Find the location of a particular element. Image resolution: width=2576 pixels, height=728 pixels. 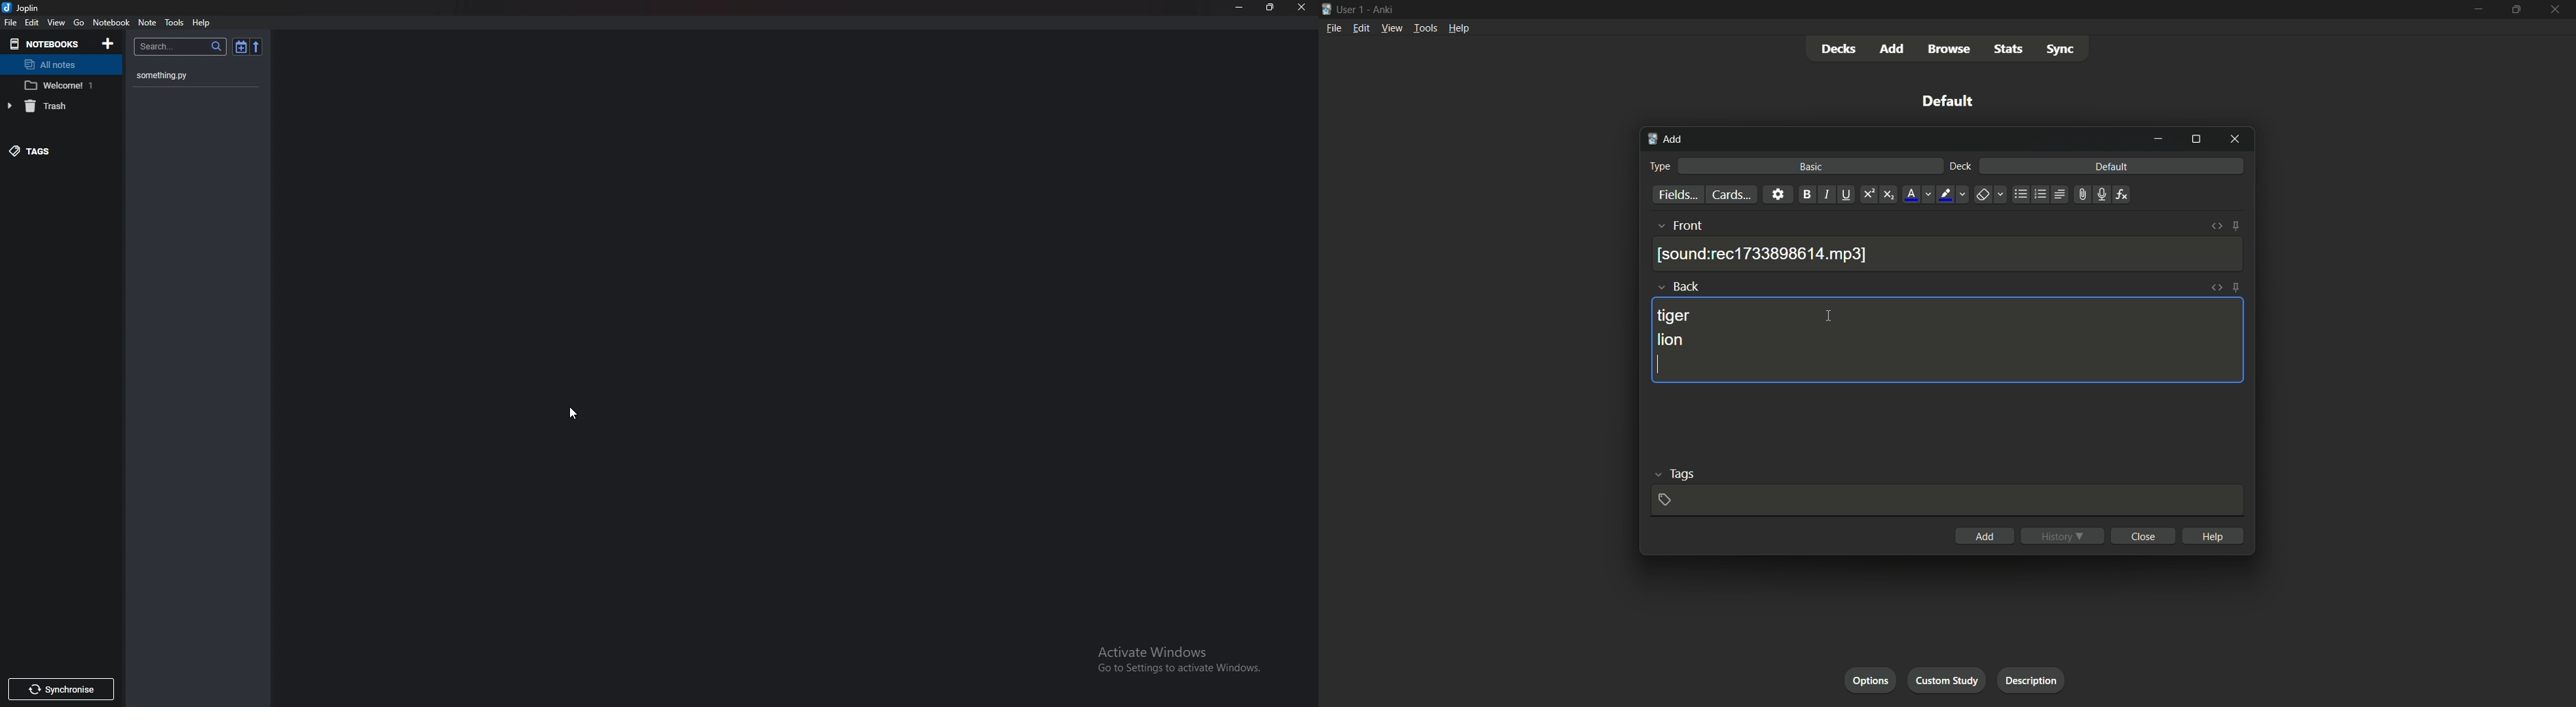

something.py is located at coordinates (190, 76).